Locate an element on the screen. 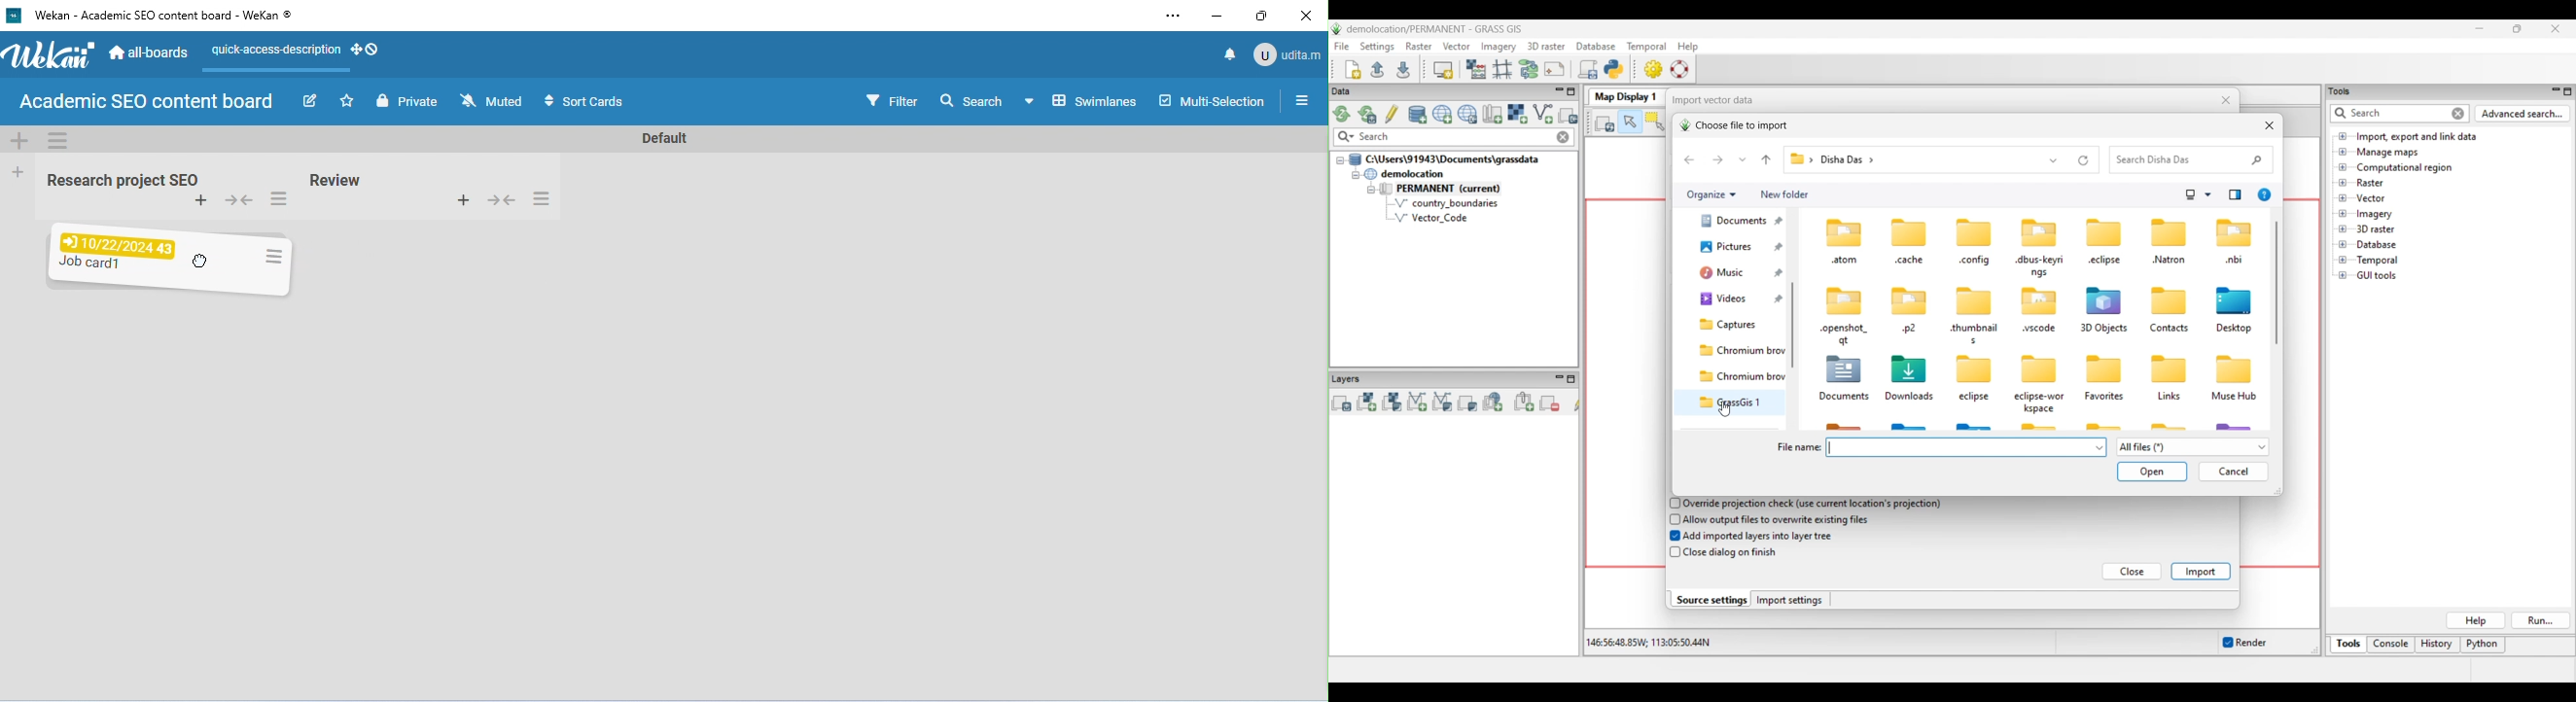 The width and height of the screenshot is (2576, 728). collapse is located at coordinates (241, 202).